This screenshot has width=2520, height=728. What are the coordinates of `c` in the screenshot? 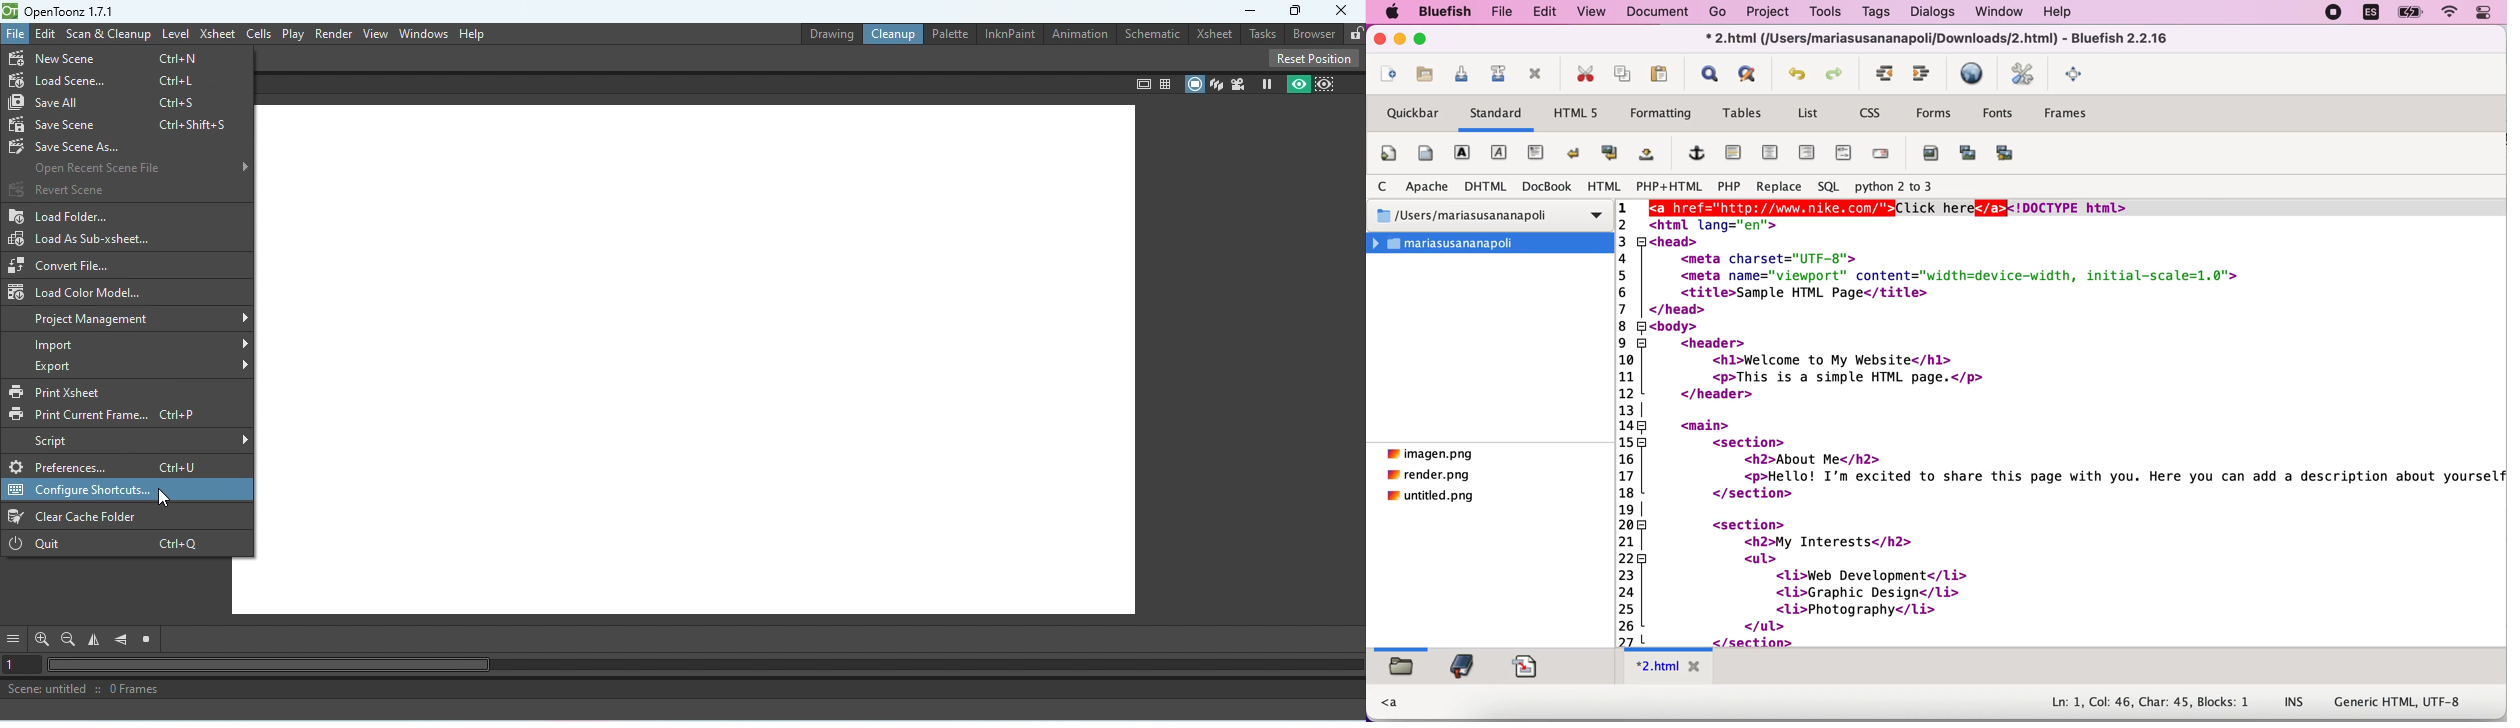 It's located at (1383, 186).